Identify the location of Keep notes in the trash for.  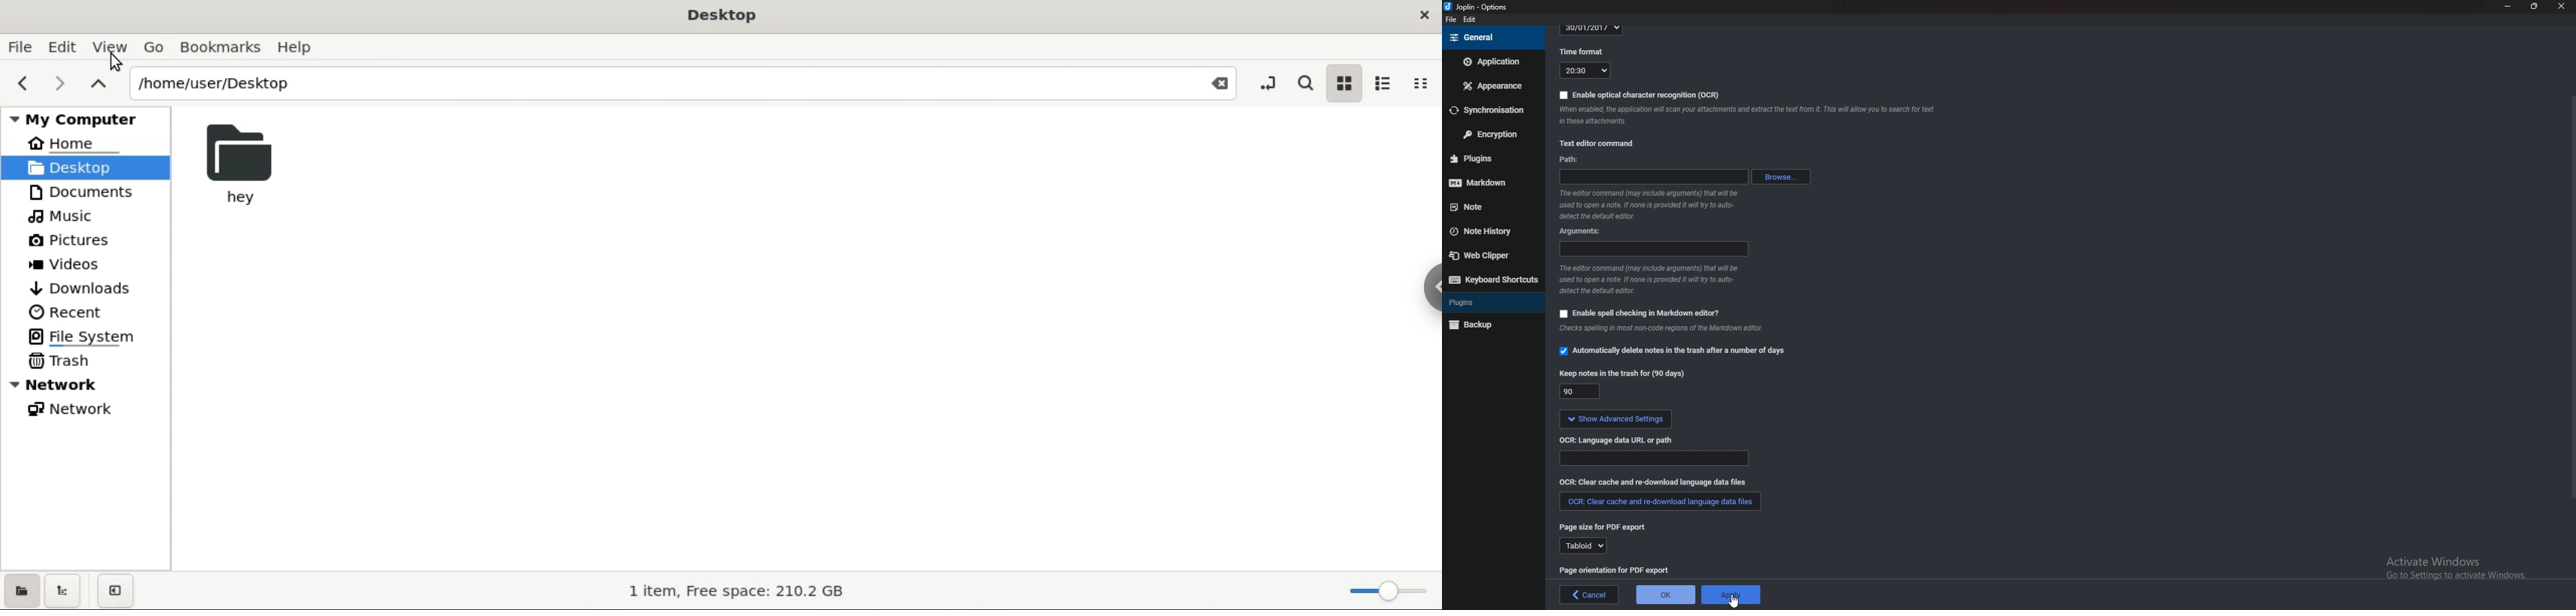
(1625, 374).